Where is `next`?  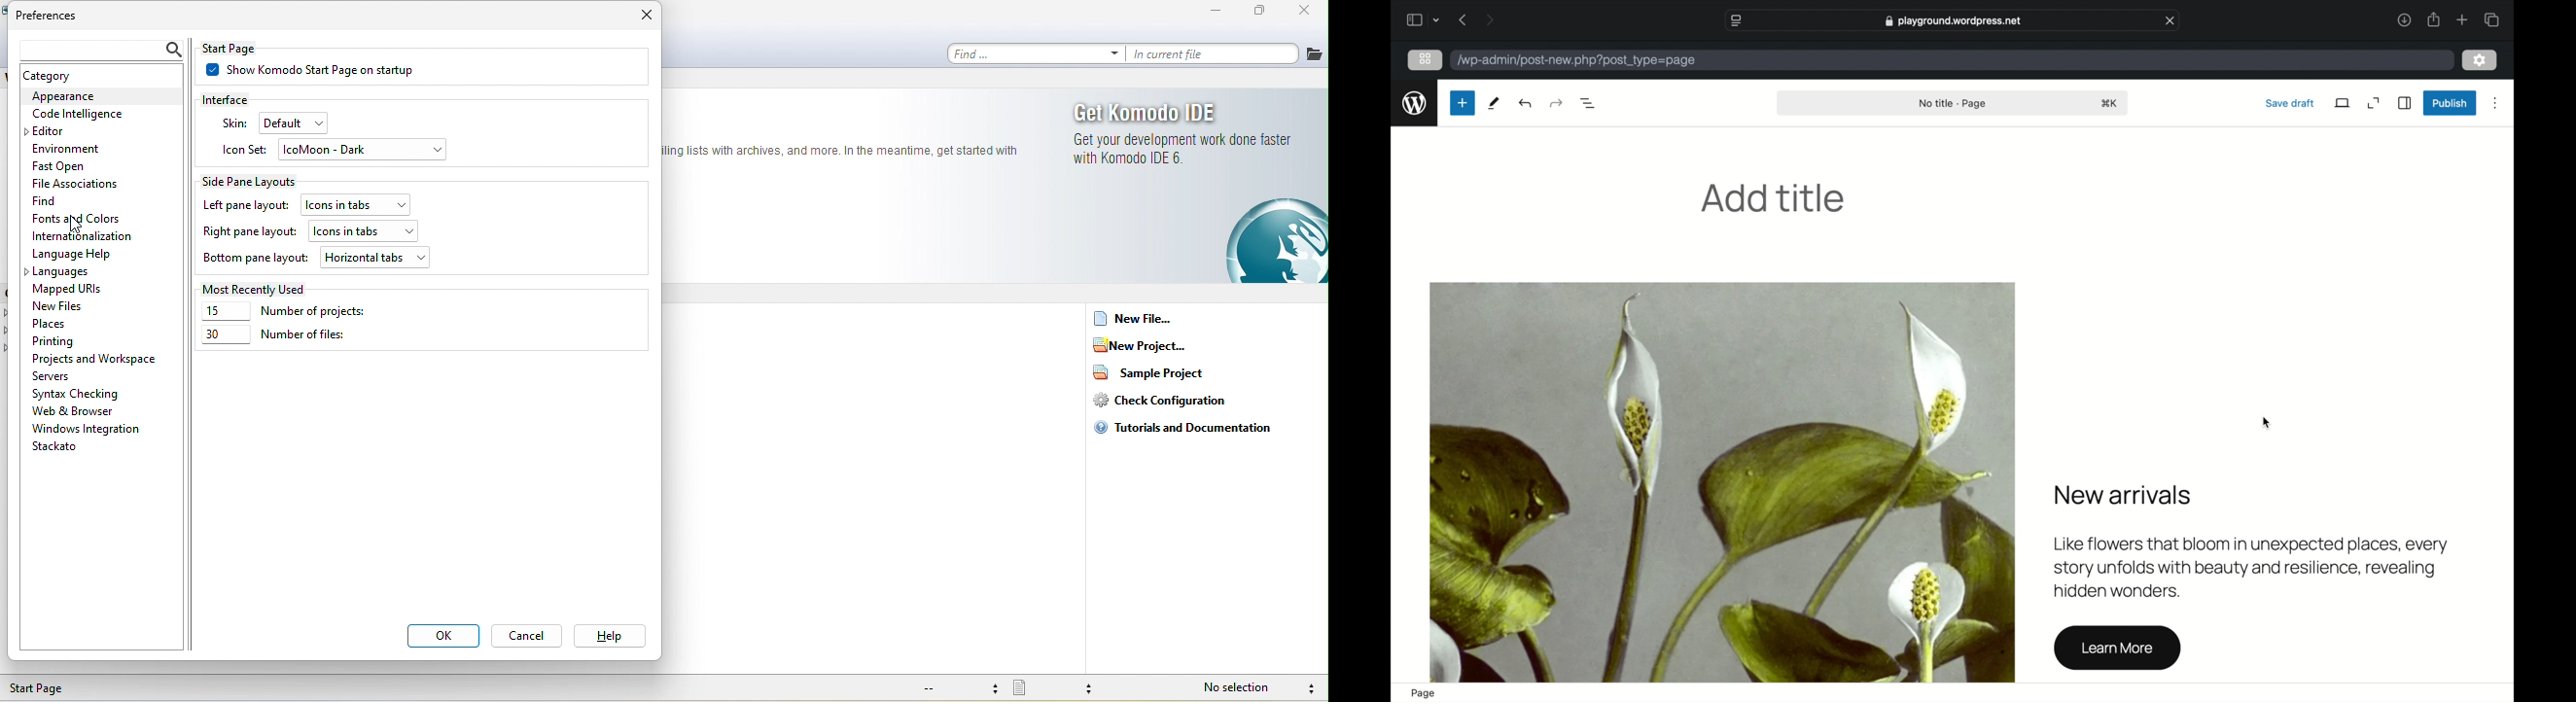 next is located at coordinates (1490, 20).